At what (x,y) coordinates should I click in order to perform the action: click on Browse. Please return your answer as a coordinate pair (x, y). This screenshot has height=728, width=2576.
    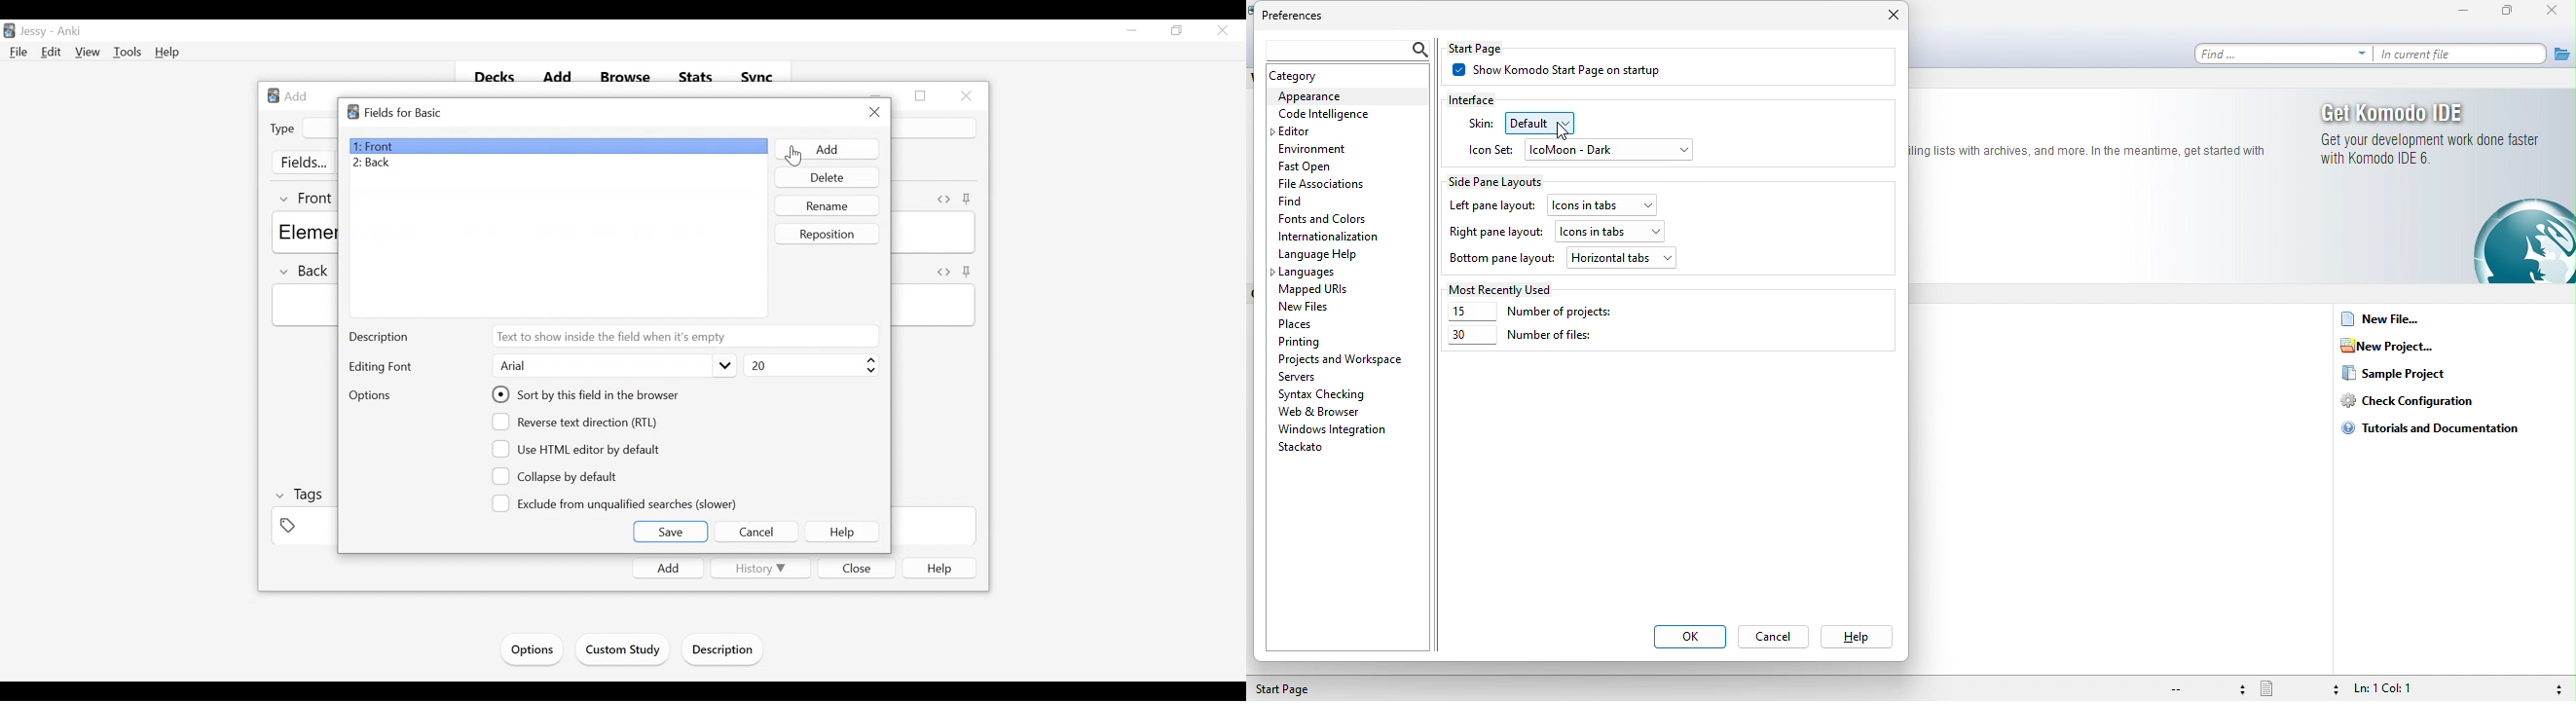
    Looking at the image, I should click on (628, 78).